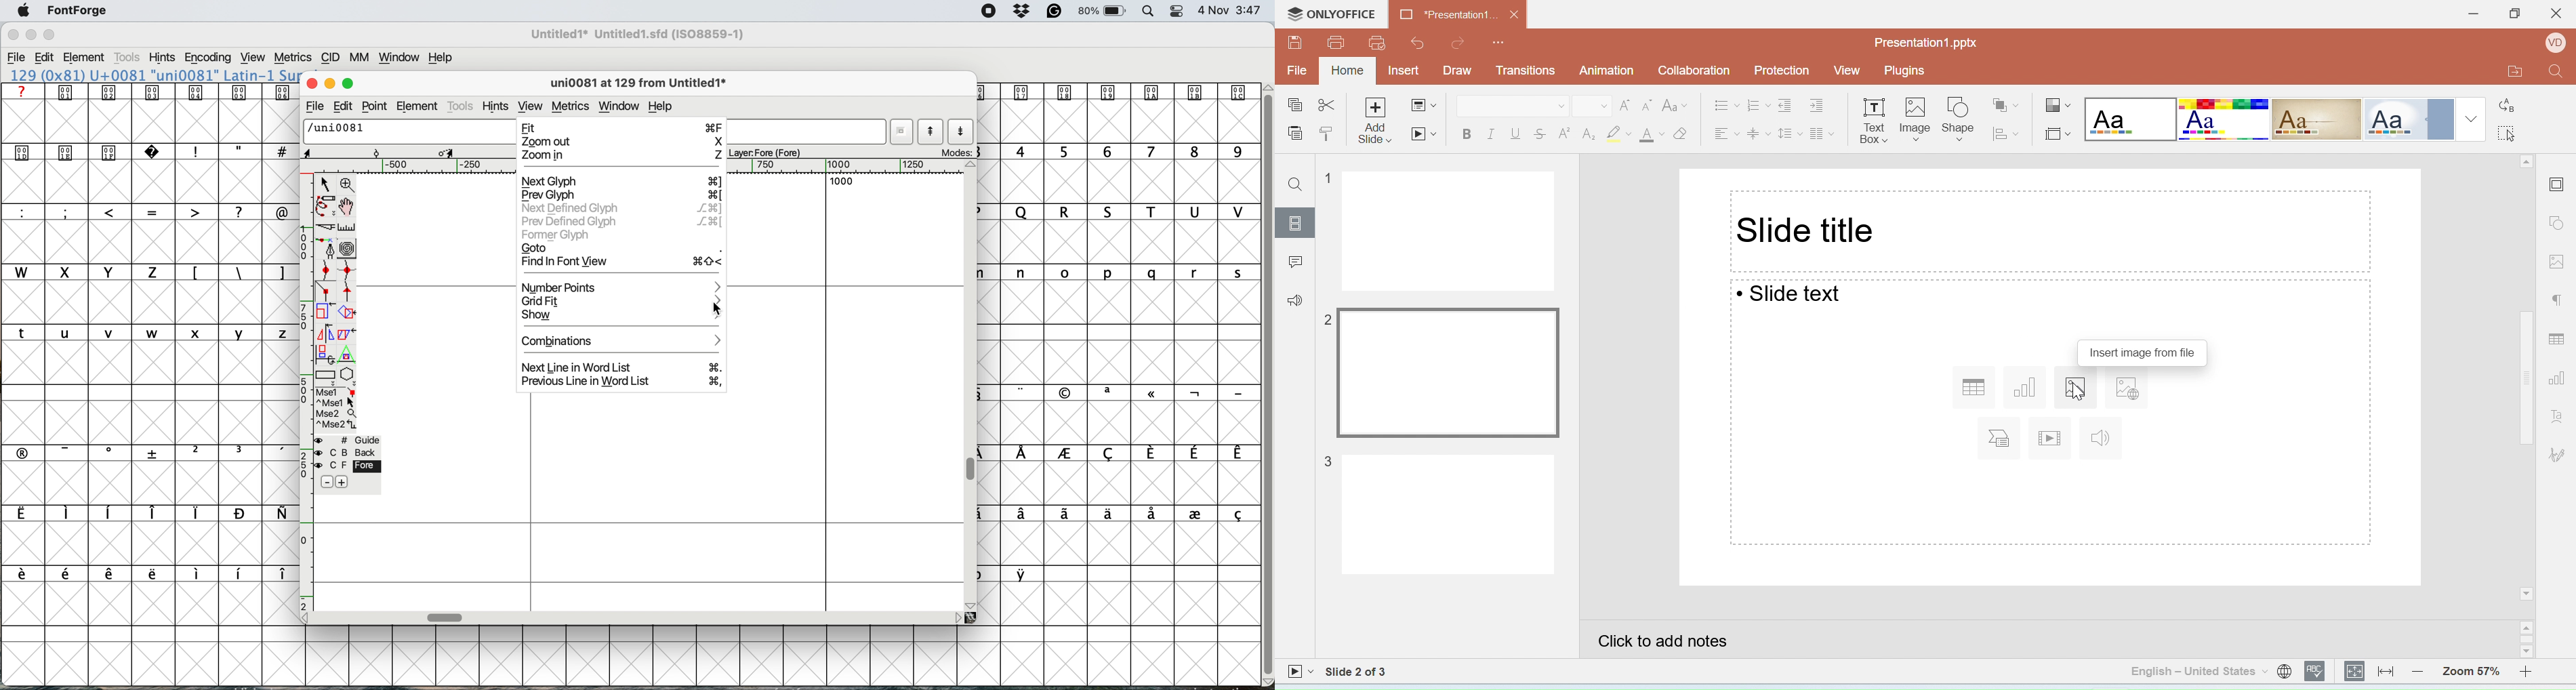 The width and height of the screenshot is (2576, 700). I want to click on Help, so click(441, 58).